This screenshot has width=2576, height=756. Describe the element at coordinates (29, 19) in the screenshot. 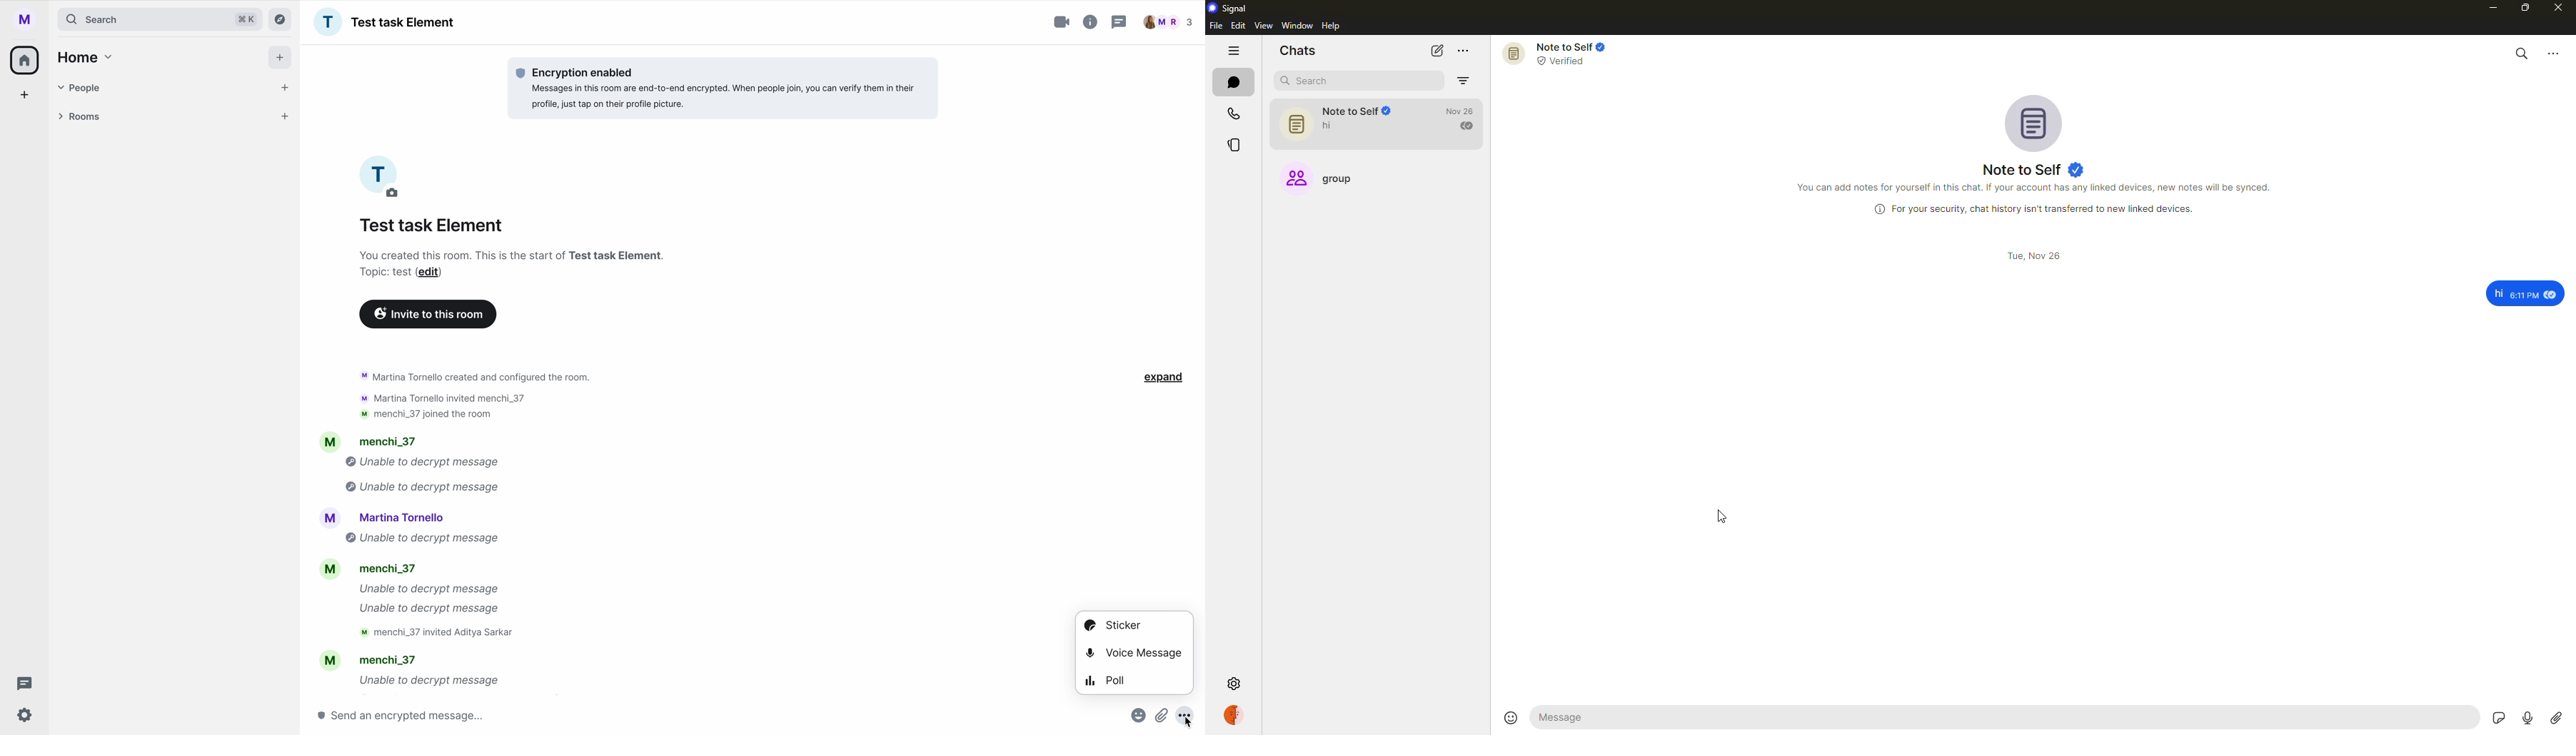

I see `profile picture` at that location.